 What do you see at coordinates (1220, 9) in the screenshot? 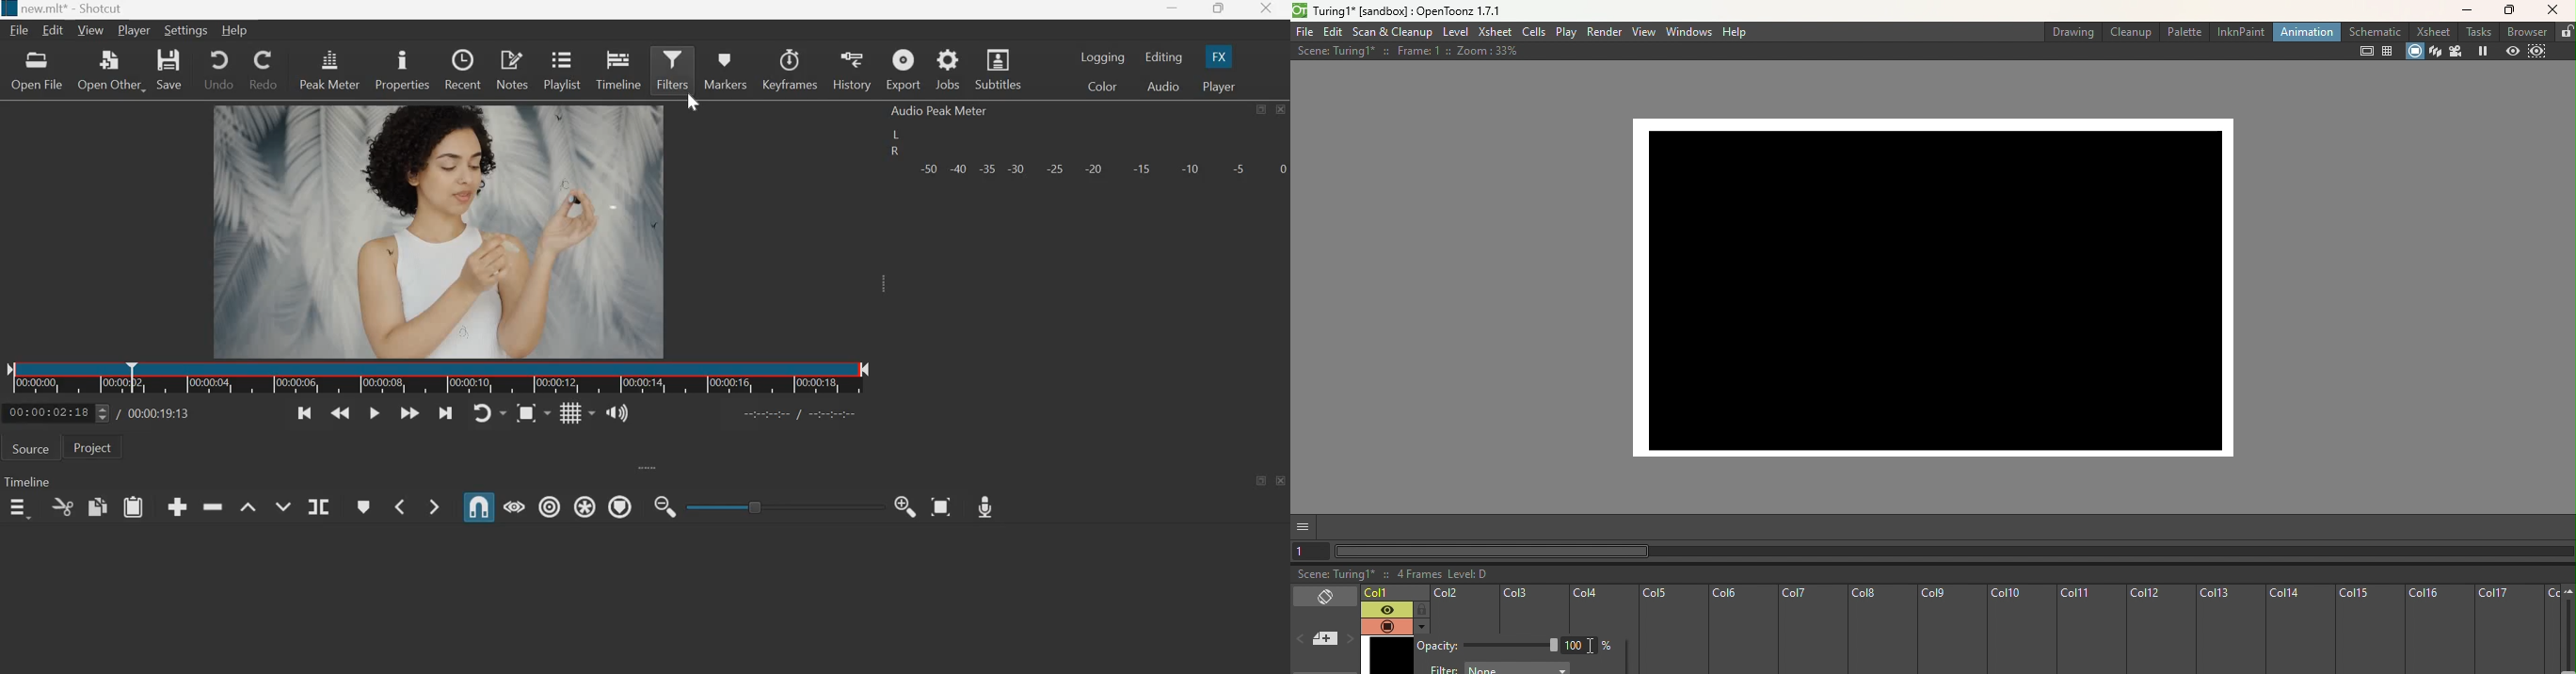
I see `Maximize` at bounding box center [1220, 9].